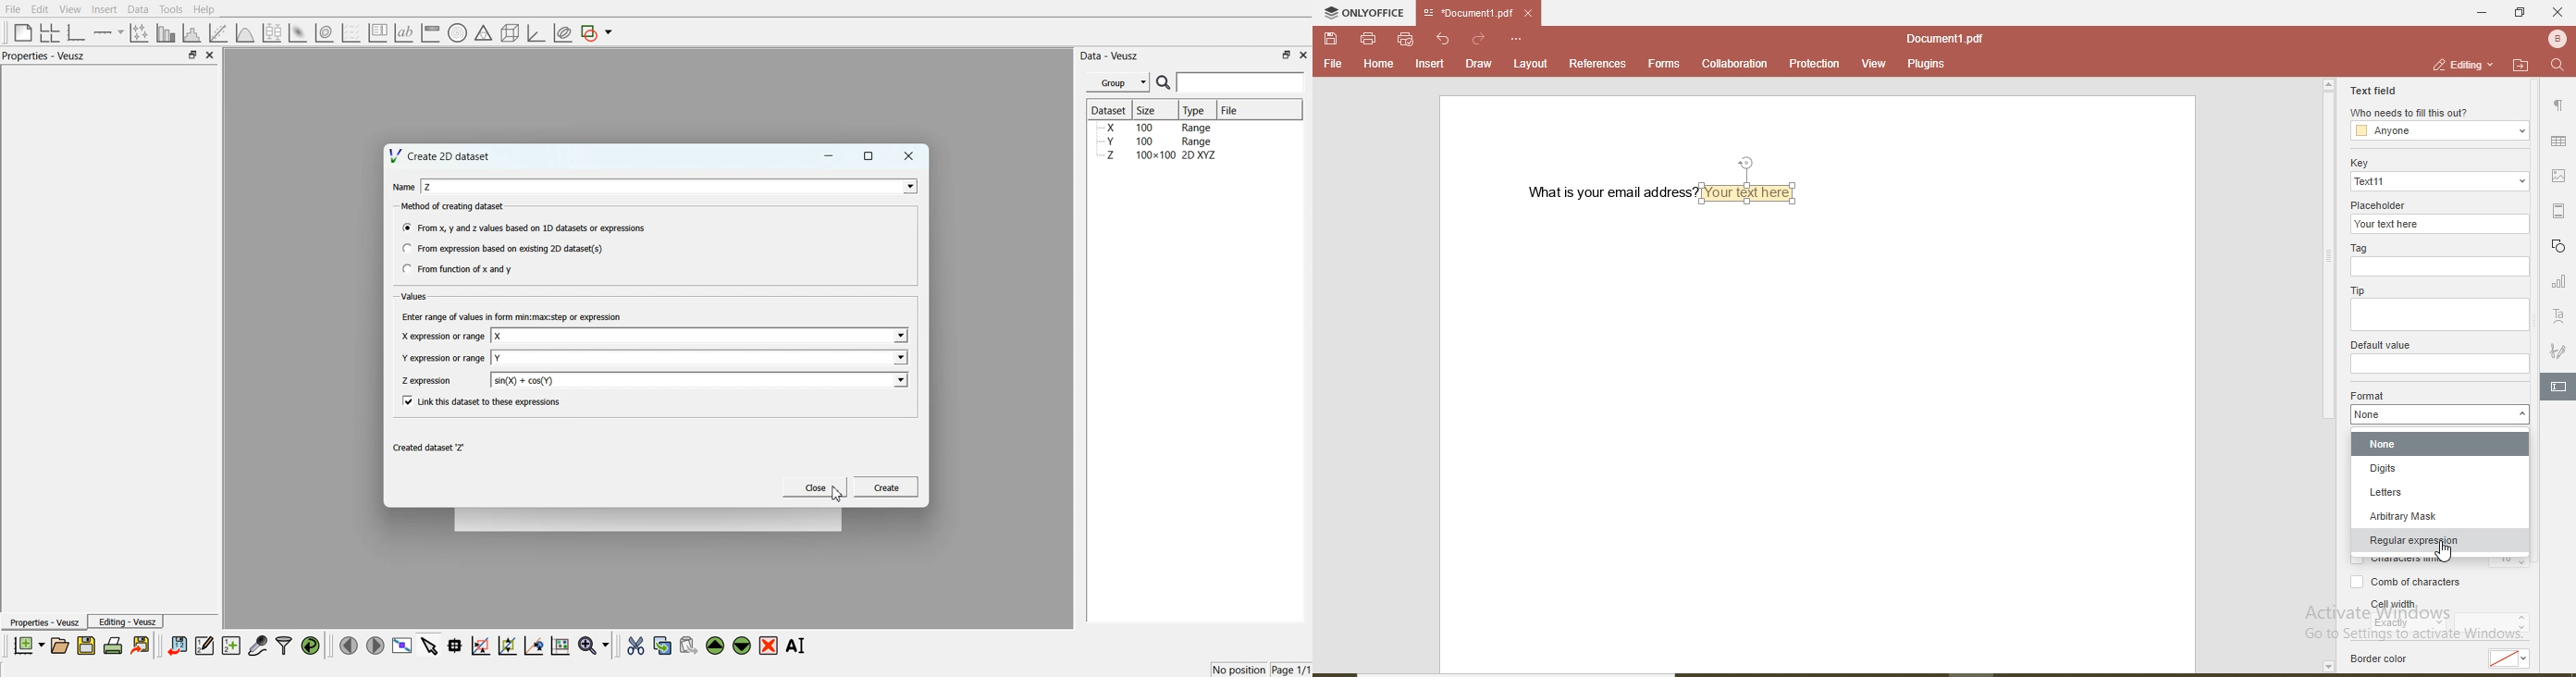  Describe the element at coordinates (910, 156) in the screenshot. I see `Close` at that location.